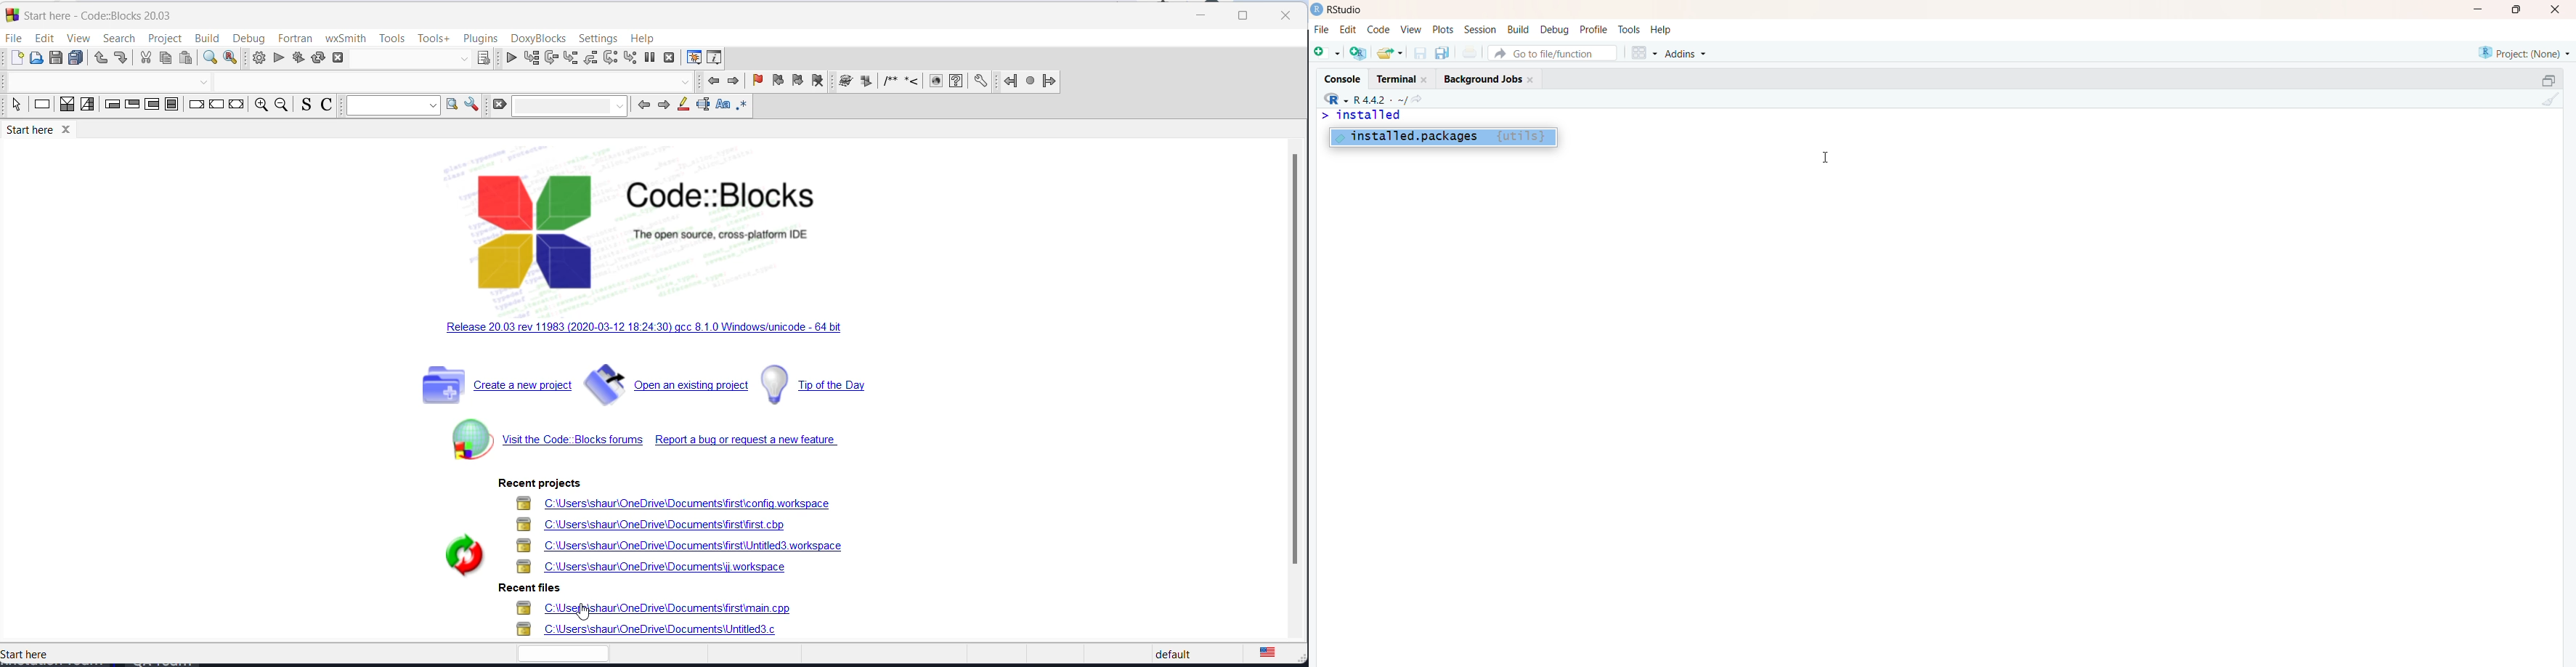  Describe the element at coordinates (1441, 28) in the screenshot. I see `plots` at that location.